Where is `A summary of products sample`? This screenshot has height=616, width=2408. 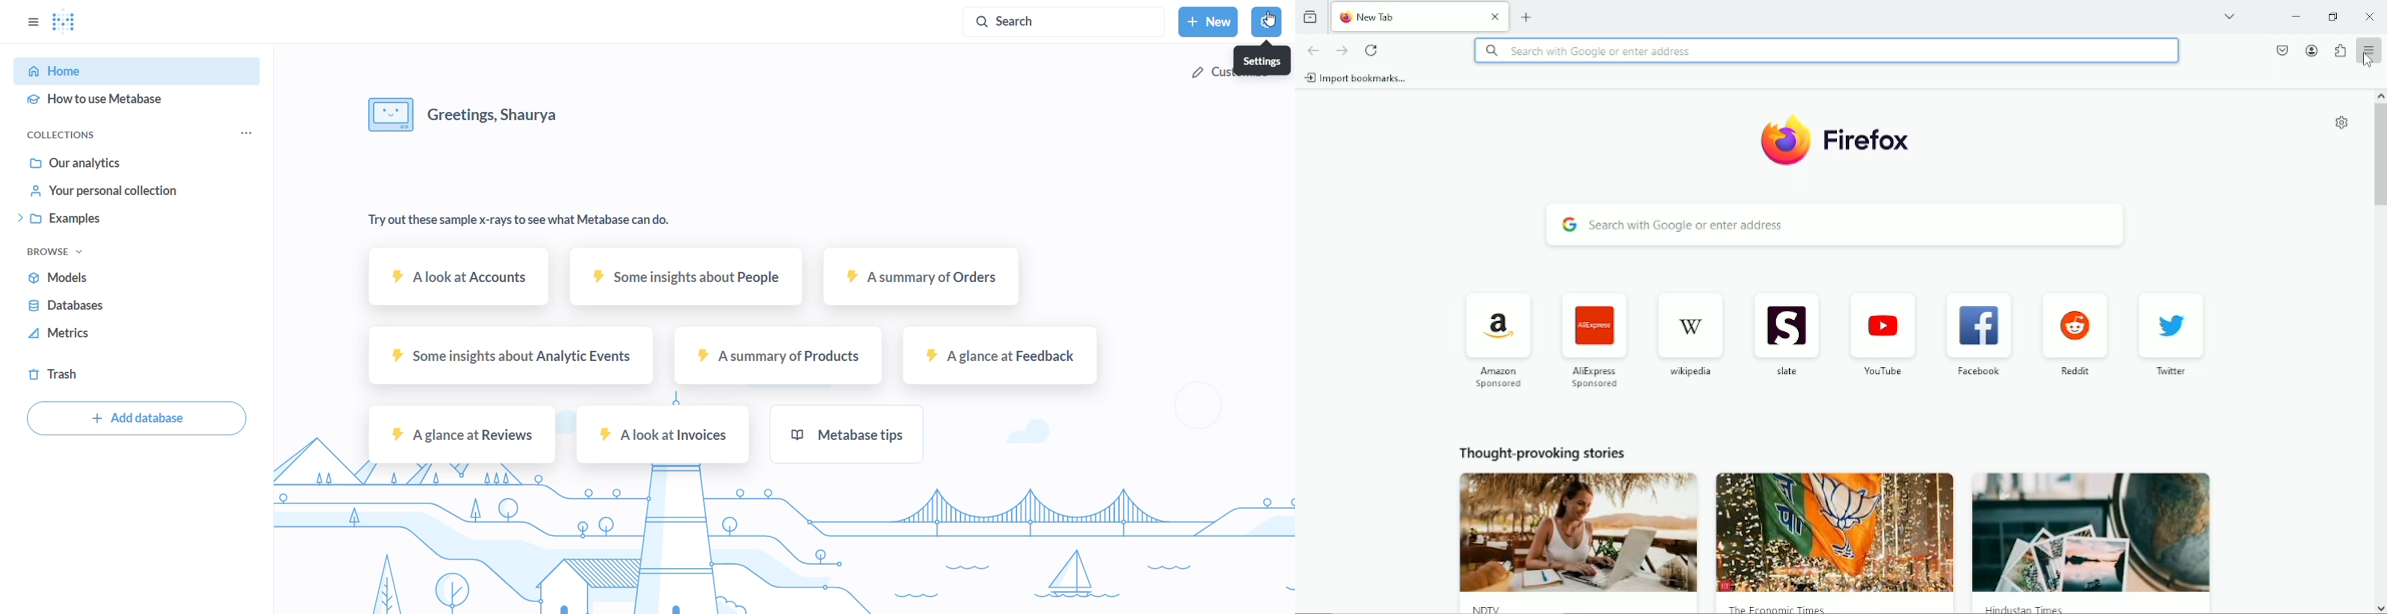 A summary of products sample is located at coordinates (778, 358).